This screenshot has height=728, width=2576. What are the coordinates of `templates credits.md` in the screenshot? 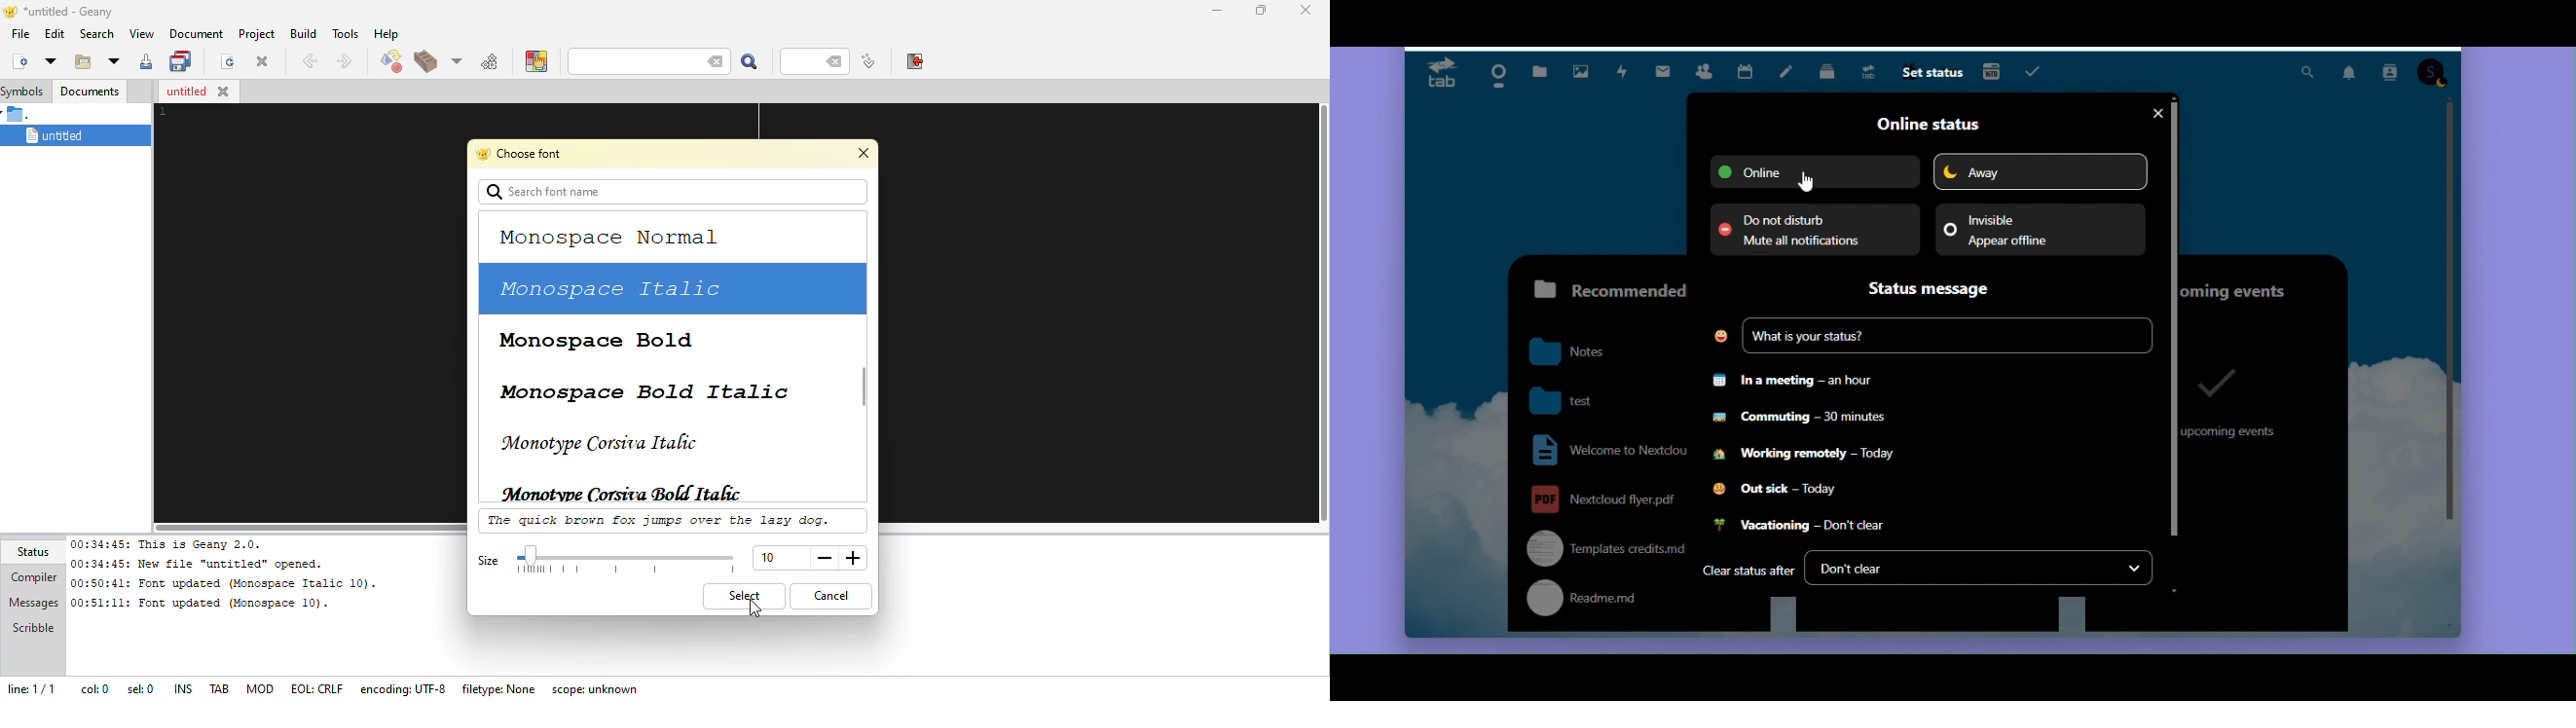 It's located at (1601, 547).